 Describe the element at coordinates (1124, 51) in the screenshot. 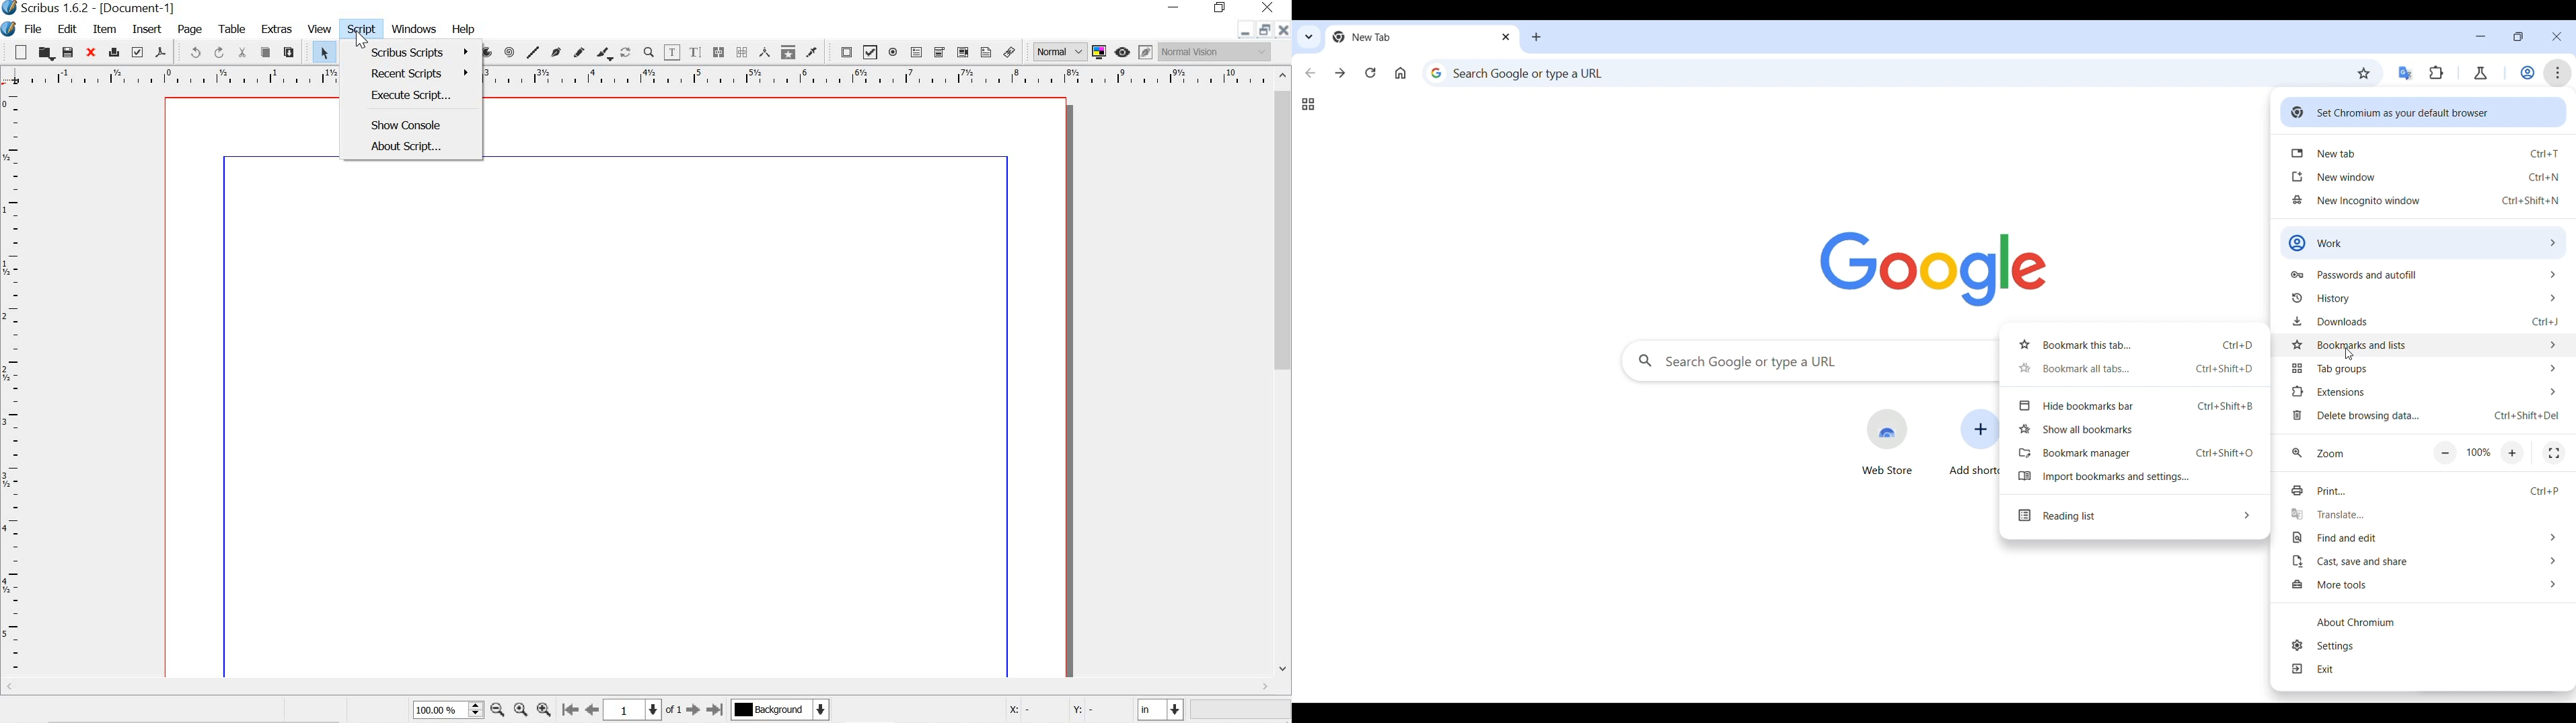

I see `preview mode` at that location.